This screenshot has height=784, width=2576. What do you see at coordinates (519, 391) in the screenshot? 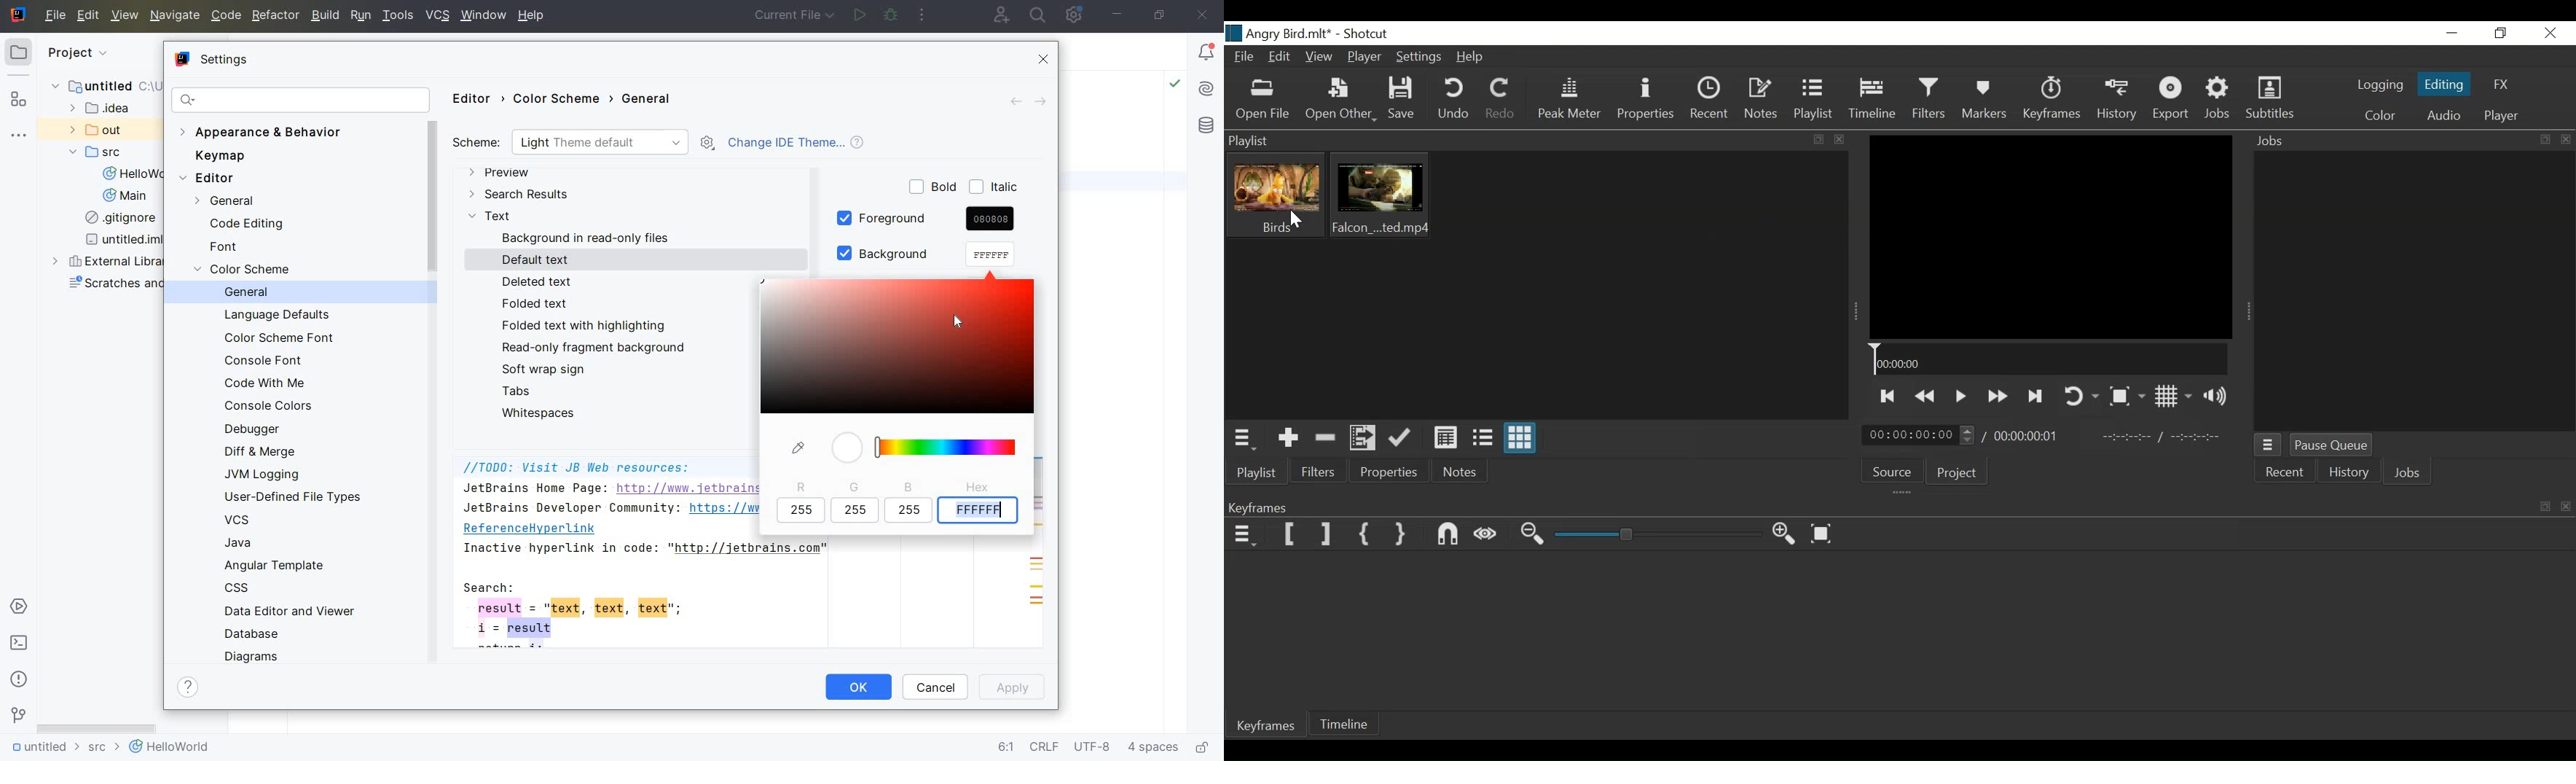
I see `TABS` at bounding box center [519, 391].